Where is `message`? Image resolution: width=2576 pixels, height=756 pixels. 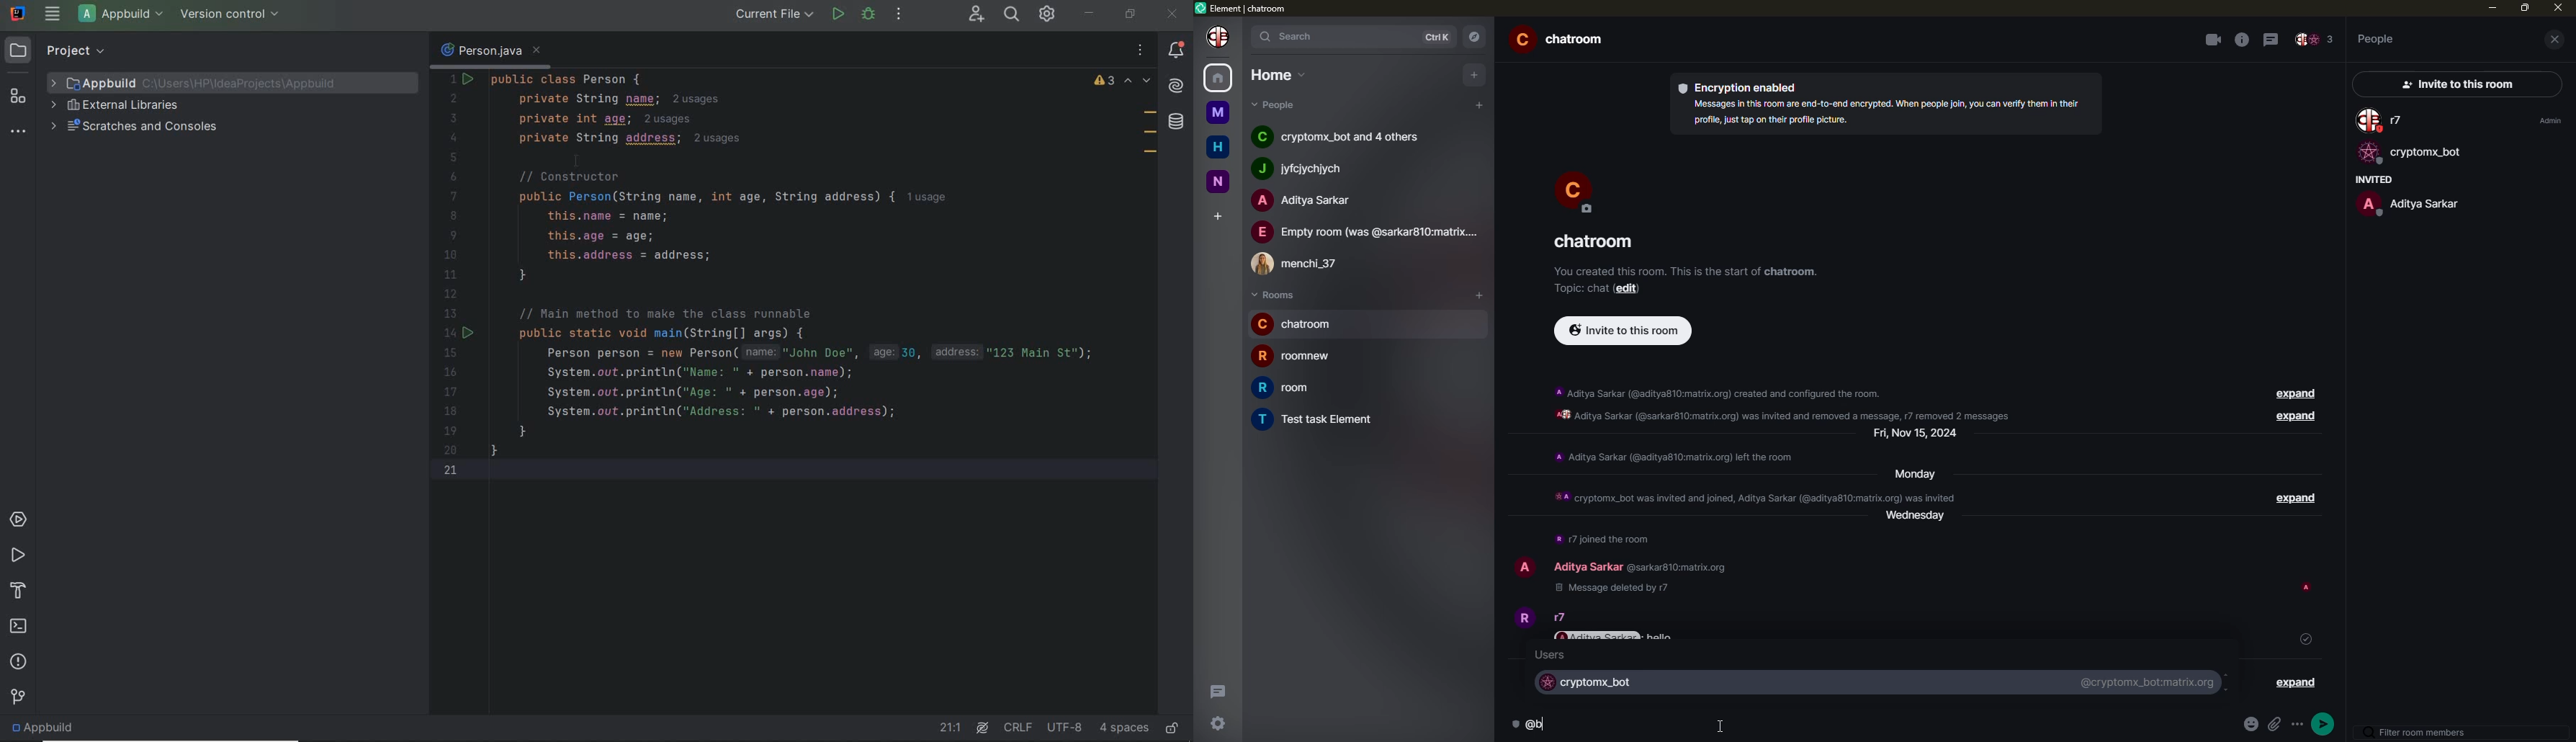 message is located at coordinates (1661, 638).